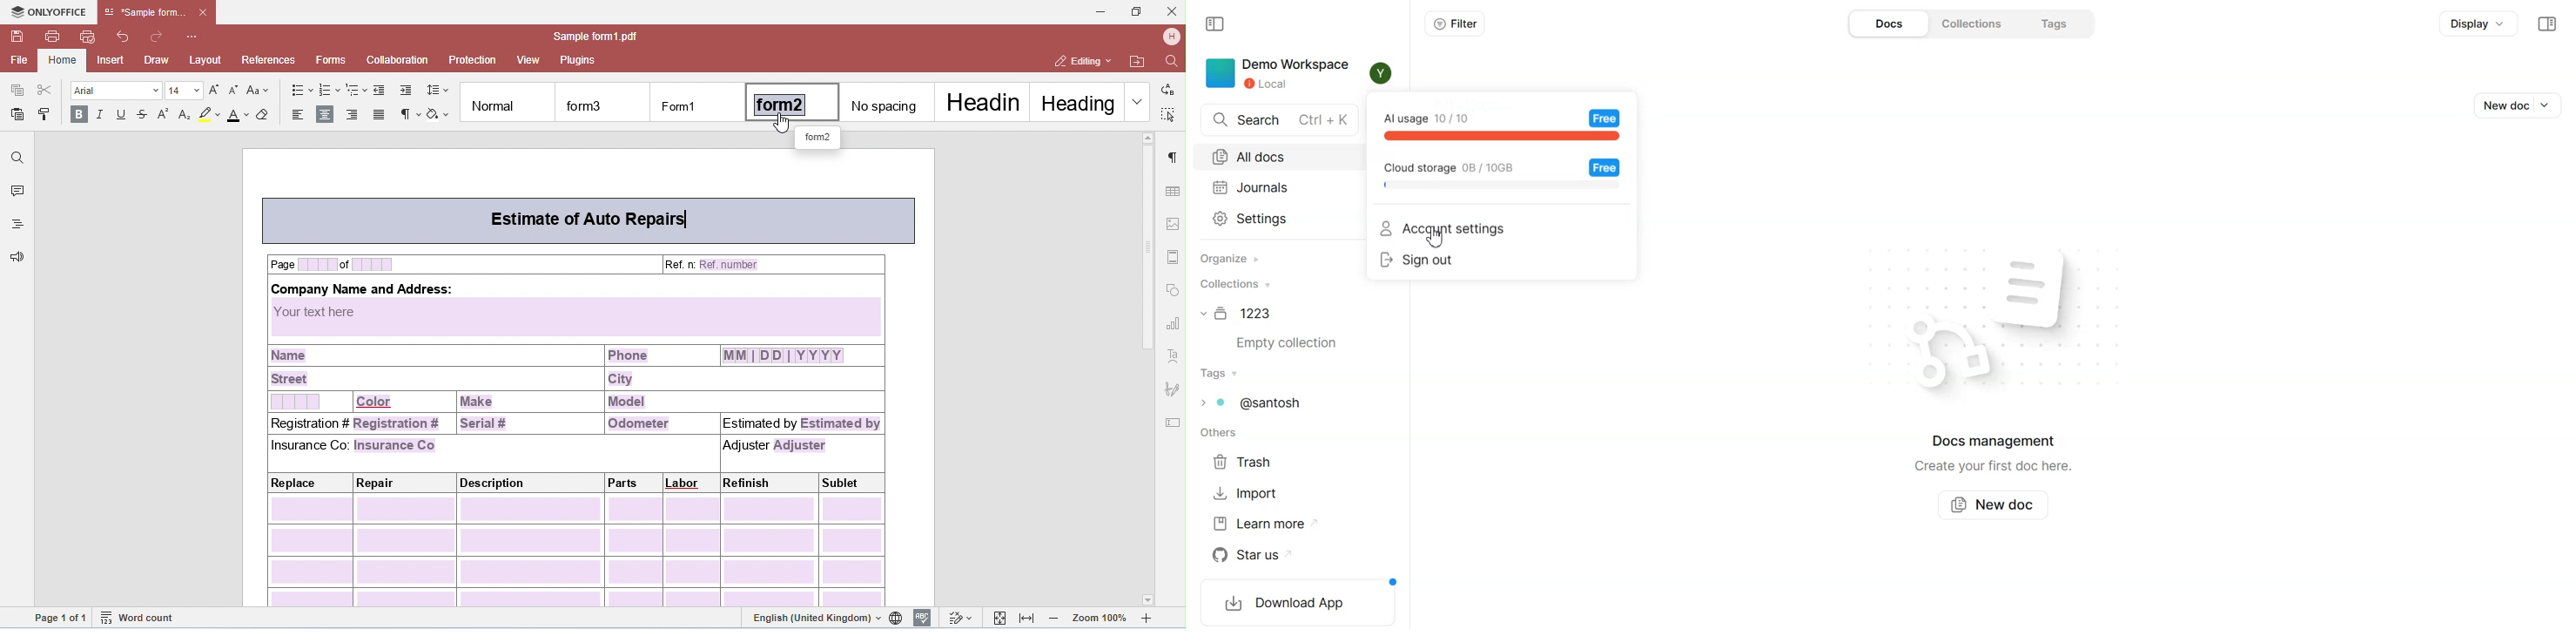 The height and width of the screenshot is (644, 2576). Describe the element at coordinates (1257, 402) in the screenshot. I see `Tags` at that location.